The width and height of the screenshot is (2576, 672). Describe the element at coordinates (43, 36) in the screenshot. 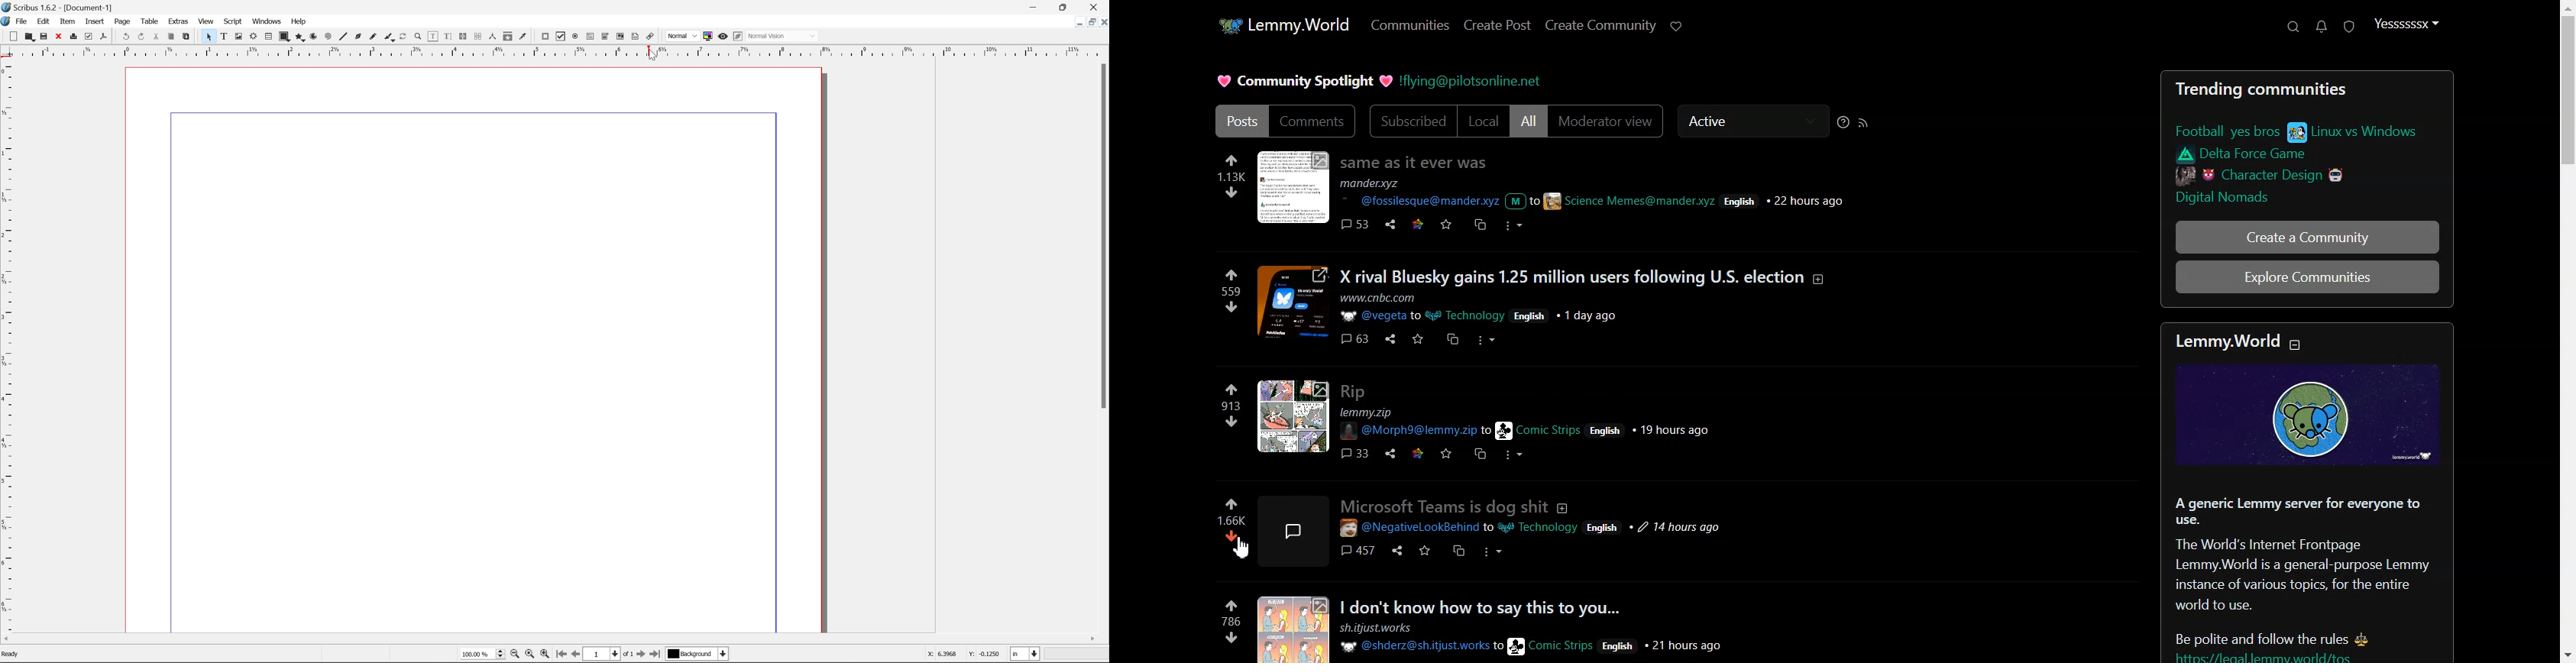

I see `save` at that location.